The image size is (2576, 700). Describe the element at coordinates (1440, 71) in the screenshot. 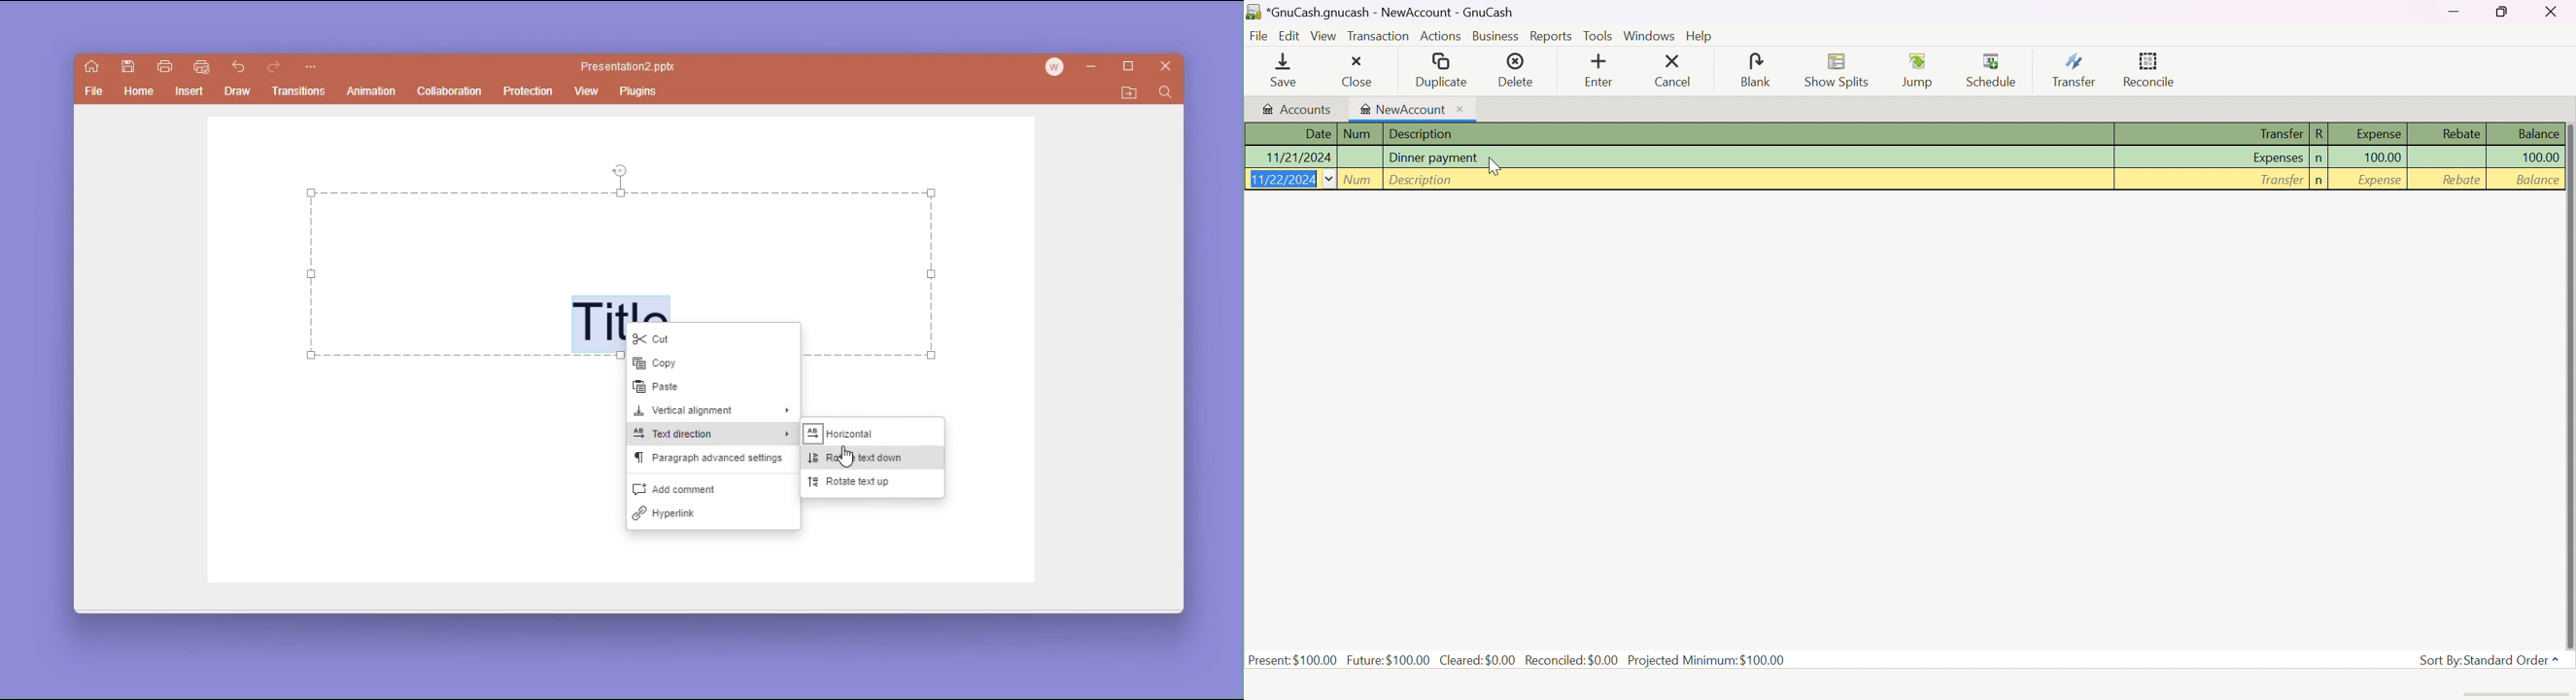

I see `Duplicate` at that location.